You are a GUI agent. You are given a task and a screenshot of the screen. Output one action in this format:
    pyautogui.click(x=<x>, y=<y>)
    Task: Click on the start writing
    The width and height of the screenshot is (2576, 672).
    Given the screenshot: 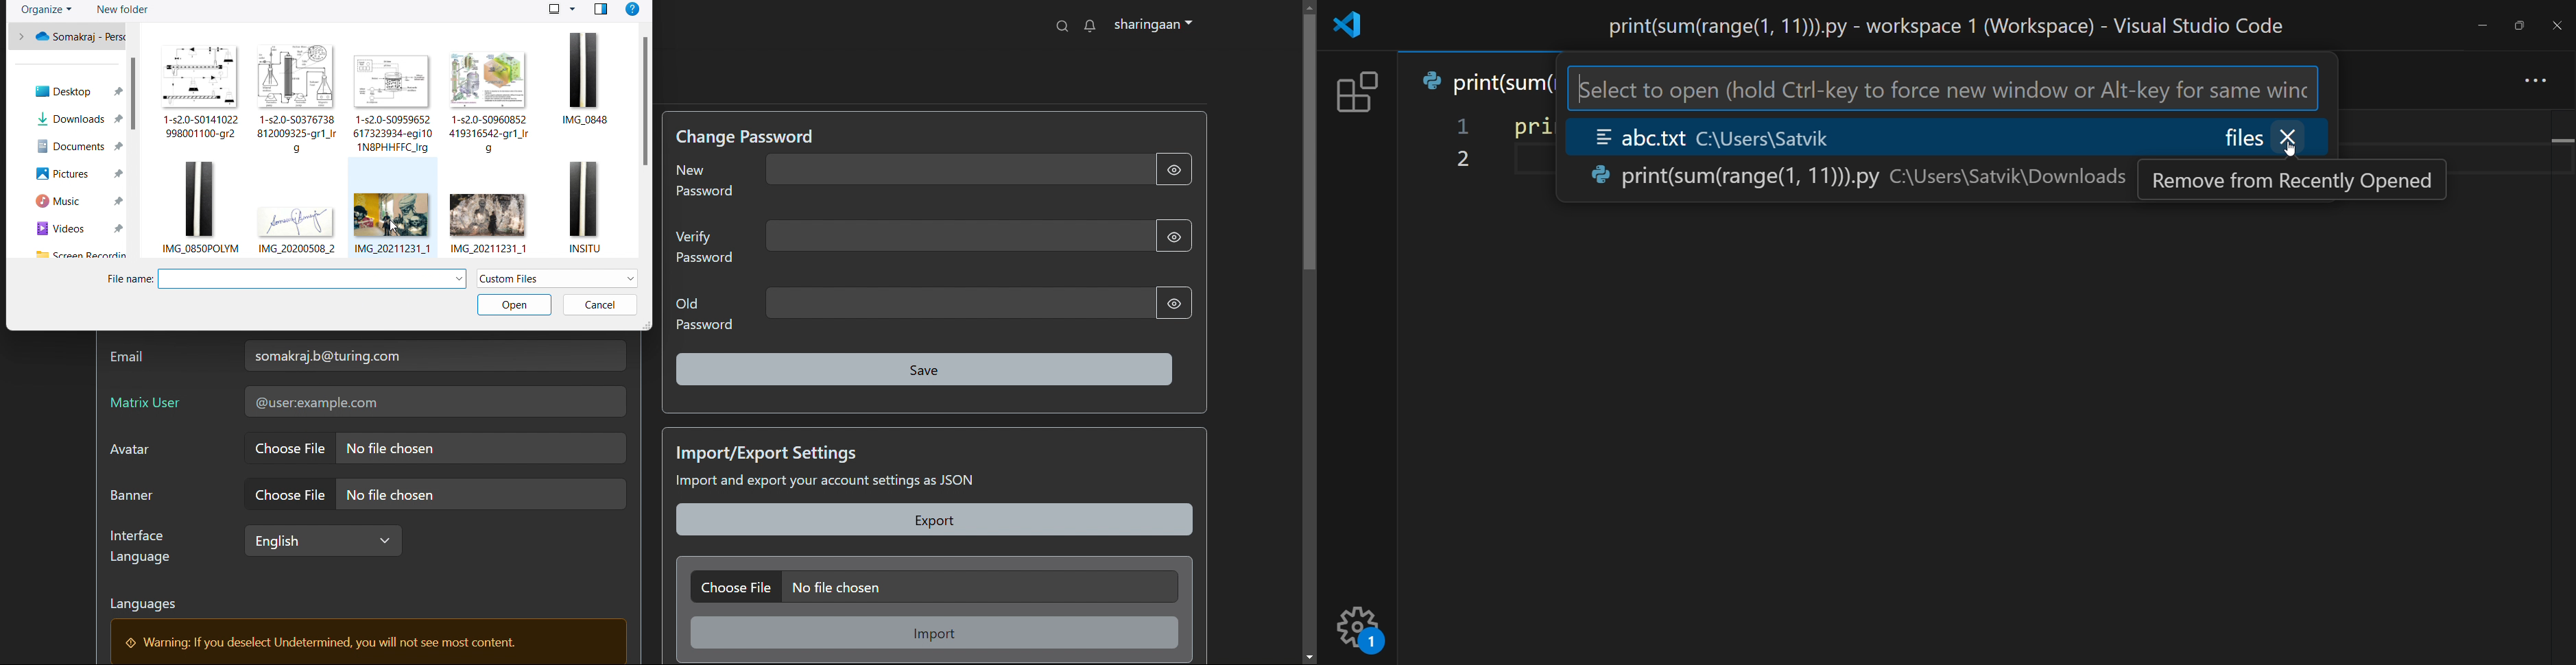 What is the action you would take?
    pyautogui.click(x=1514, y=161)
    